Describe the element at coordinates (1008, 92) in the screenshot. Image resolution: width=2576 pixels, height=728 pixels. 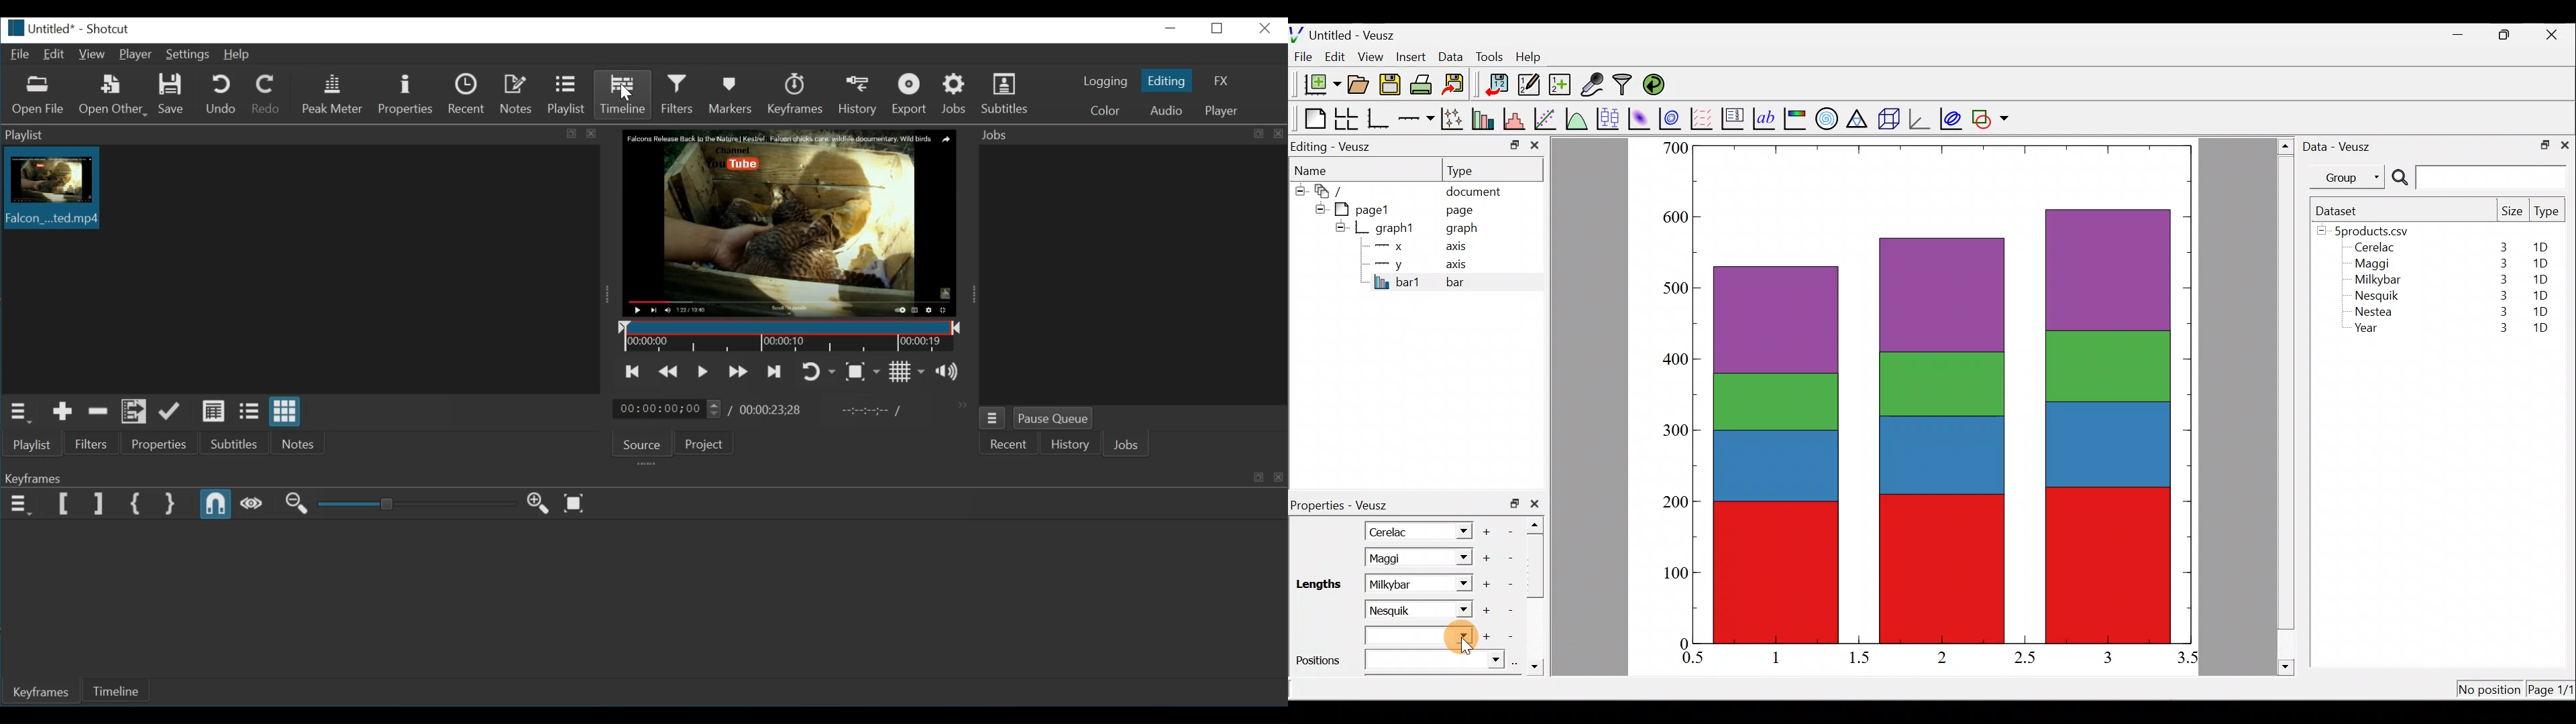
I see `Subtitles` at that location.